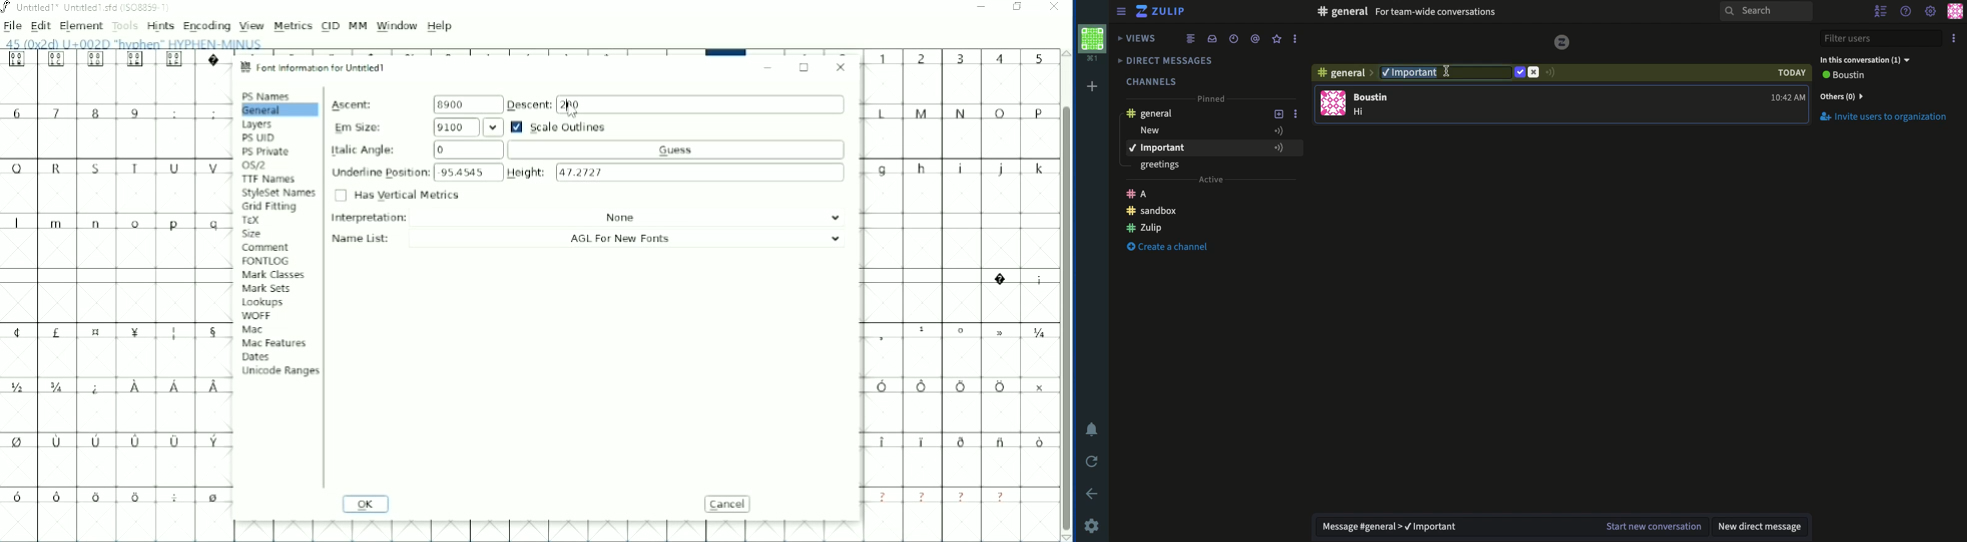 The image size is (1988, 560). What do you see at coordinates (265, 247) in the screenshot?
I see `Comment` at bounding box center [265, 247].